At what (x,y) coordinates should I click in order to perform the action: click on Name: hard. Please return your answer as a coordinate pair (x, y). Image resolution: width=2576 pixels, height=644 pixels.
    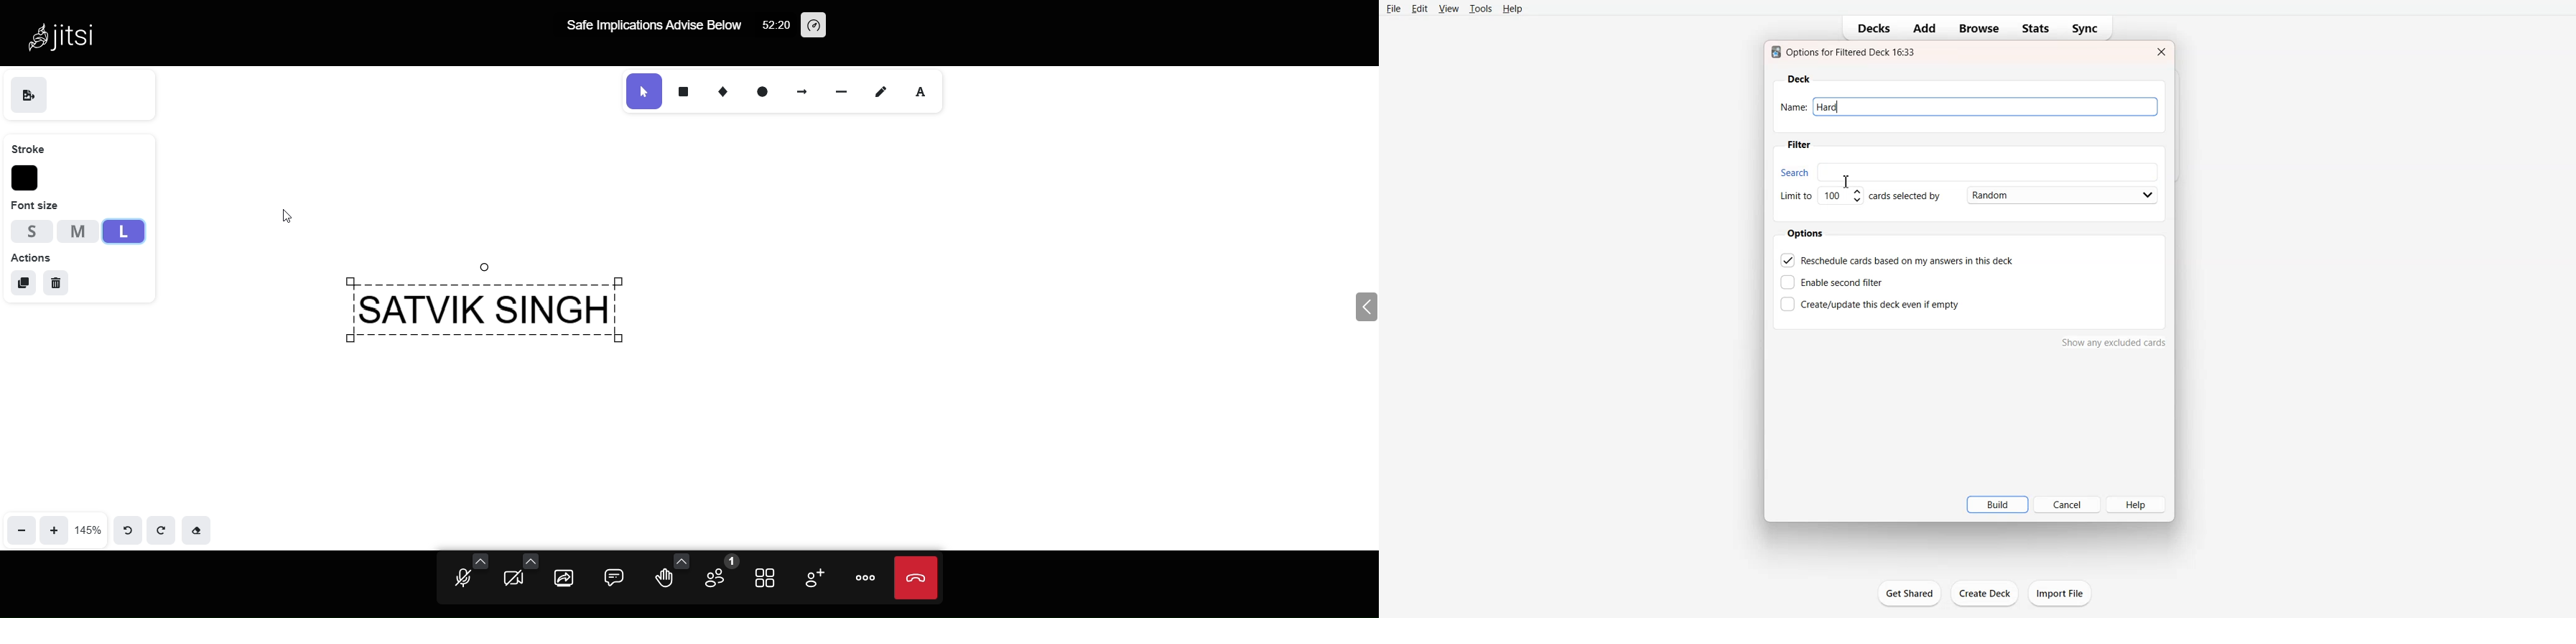
    Looking at the image, I should click on (1972, 107).